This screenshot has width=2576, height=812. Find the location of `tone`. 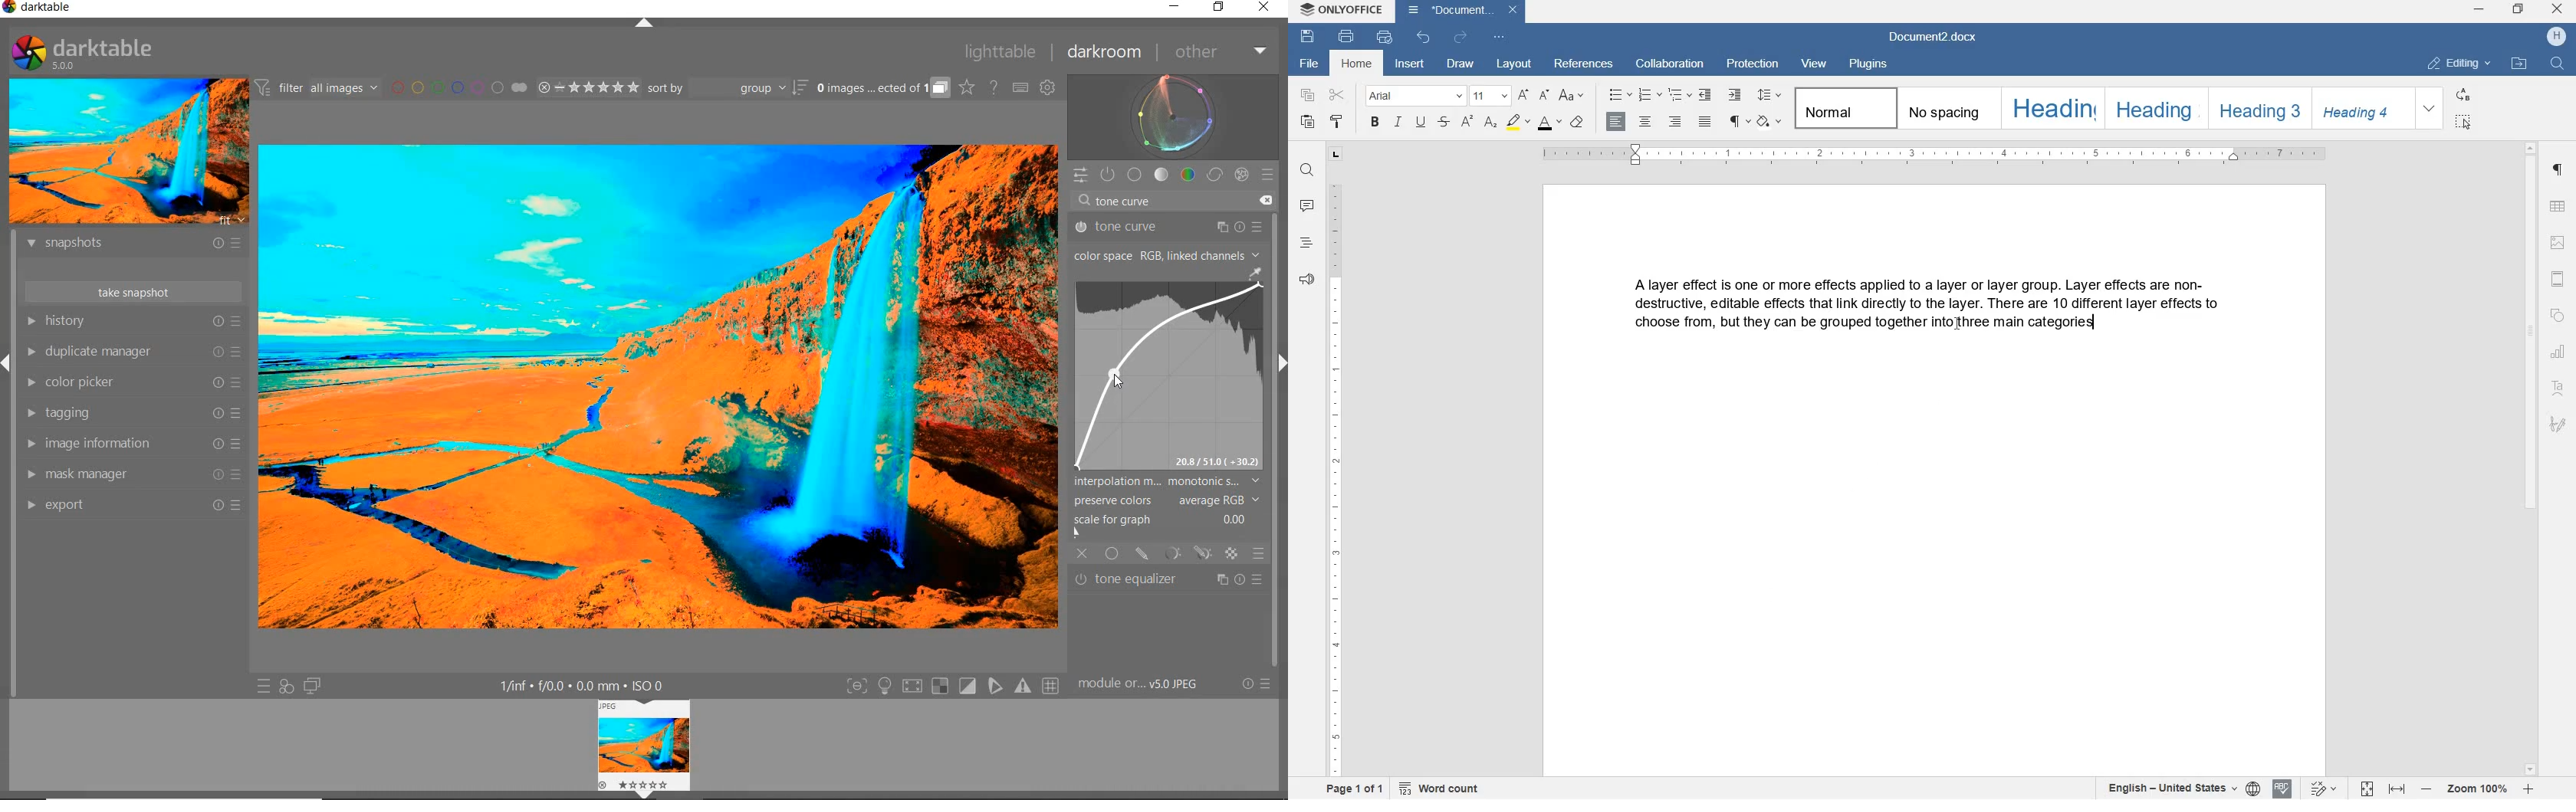

tone is located at coordinates (1162, 175).